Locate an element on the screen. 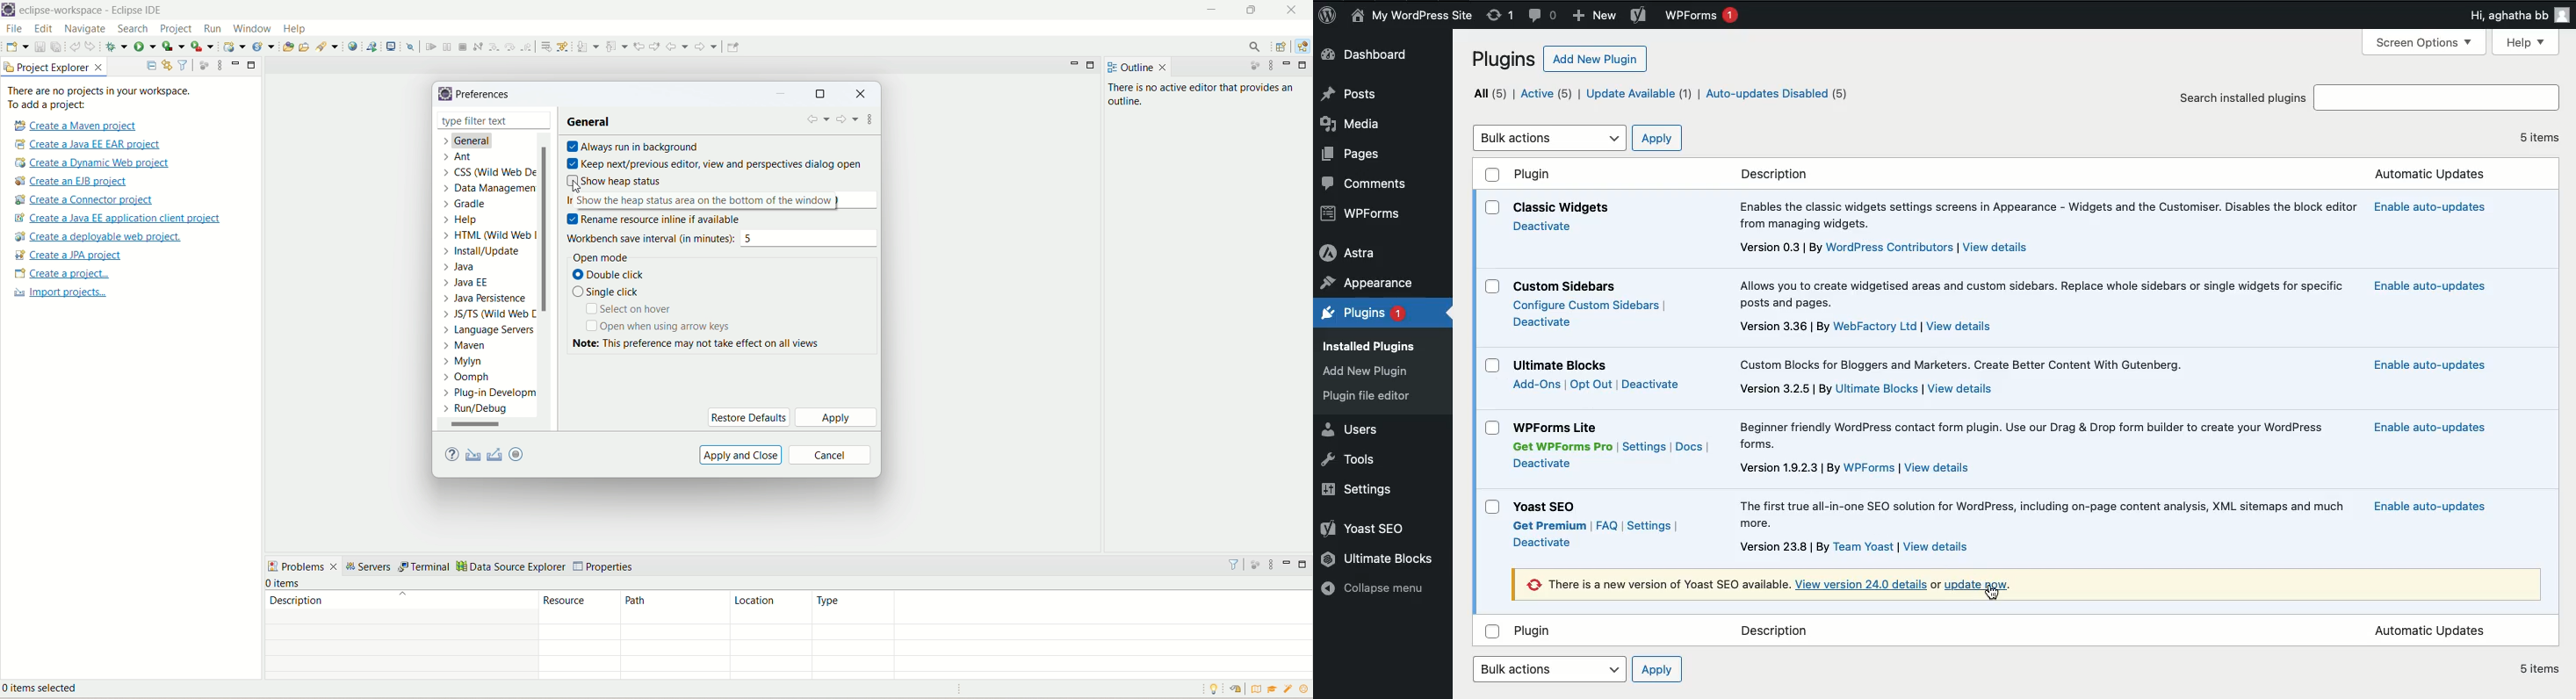 The image size is (2576, 700). Plugins is located at coordinates (1368, 395).